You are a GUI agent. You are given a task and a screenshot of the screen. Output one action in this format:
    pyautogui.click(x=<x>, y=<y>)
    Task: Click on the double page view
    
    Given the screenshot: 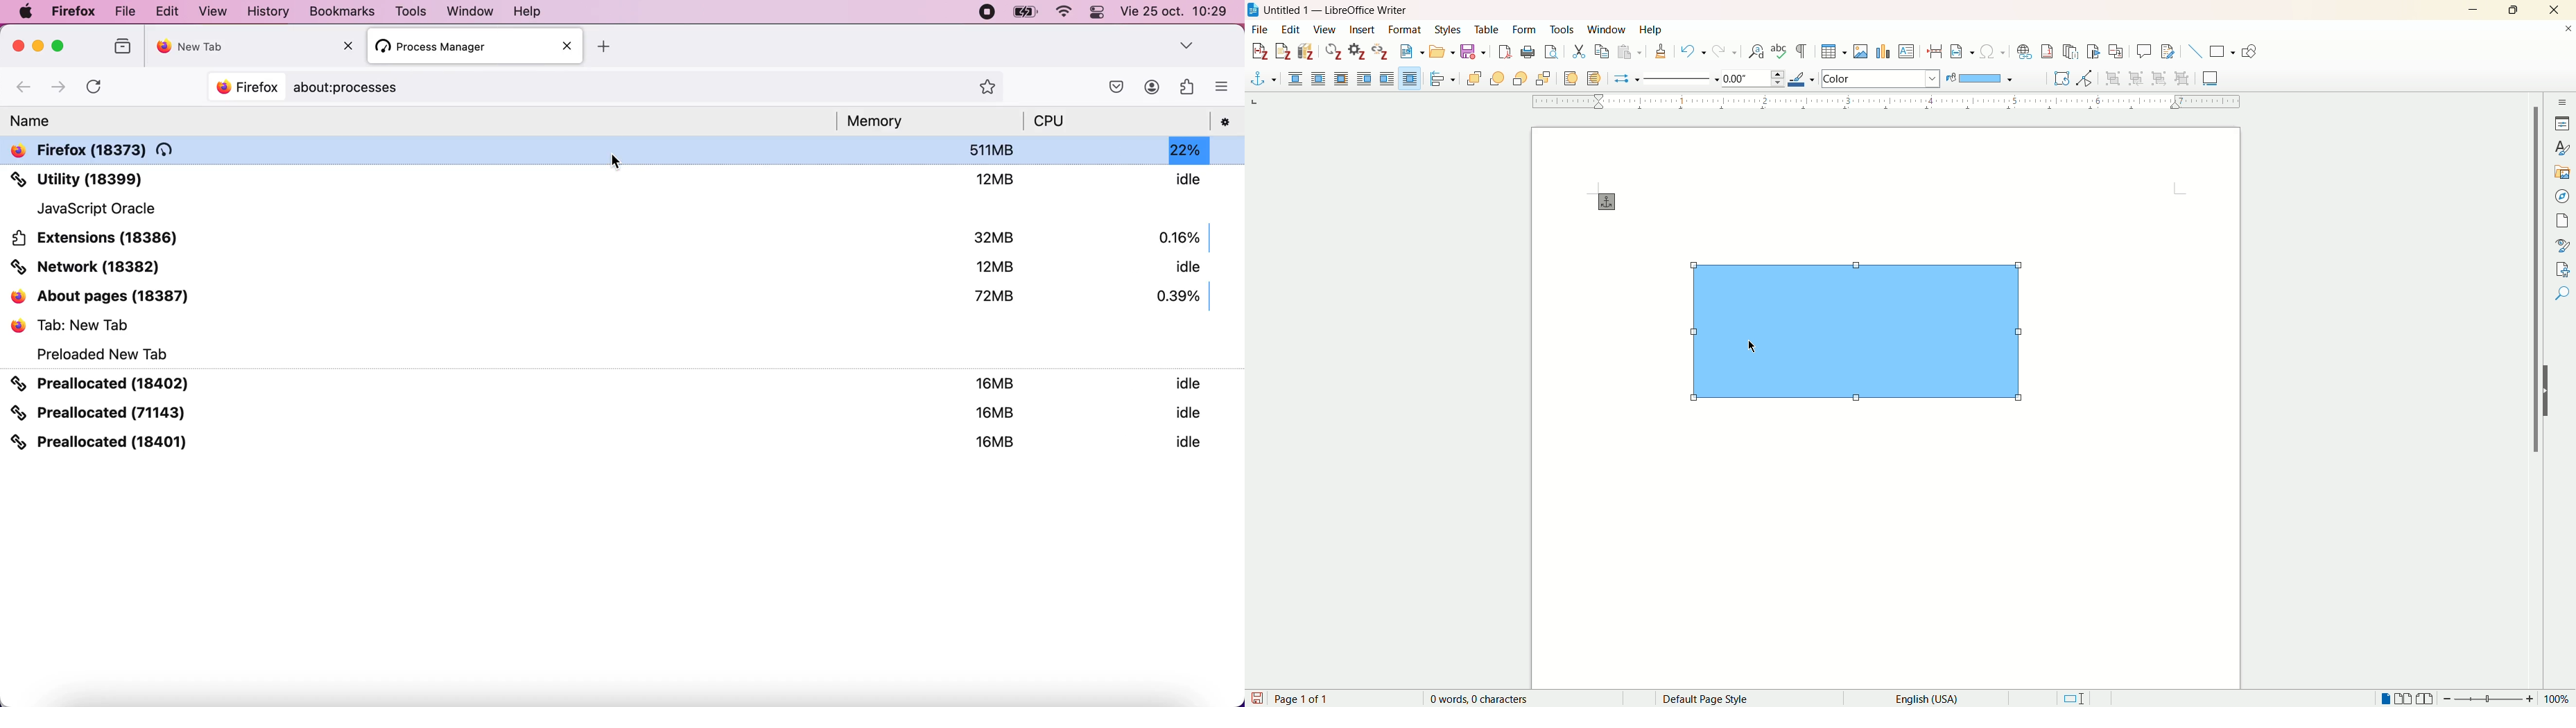 What is the action you would take?
    pyautogui.click(x=2403, y=697)
    